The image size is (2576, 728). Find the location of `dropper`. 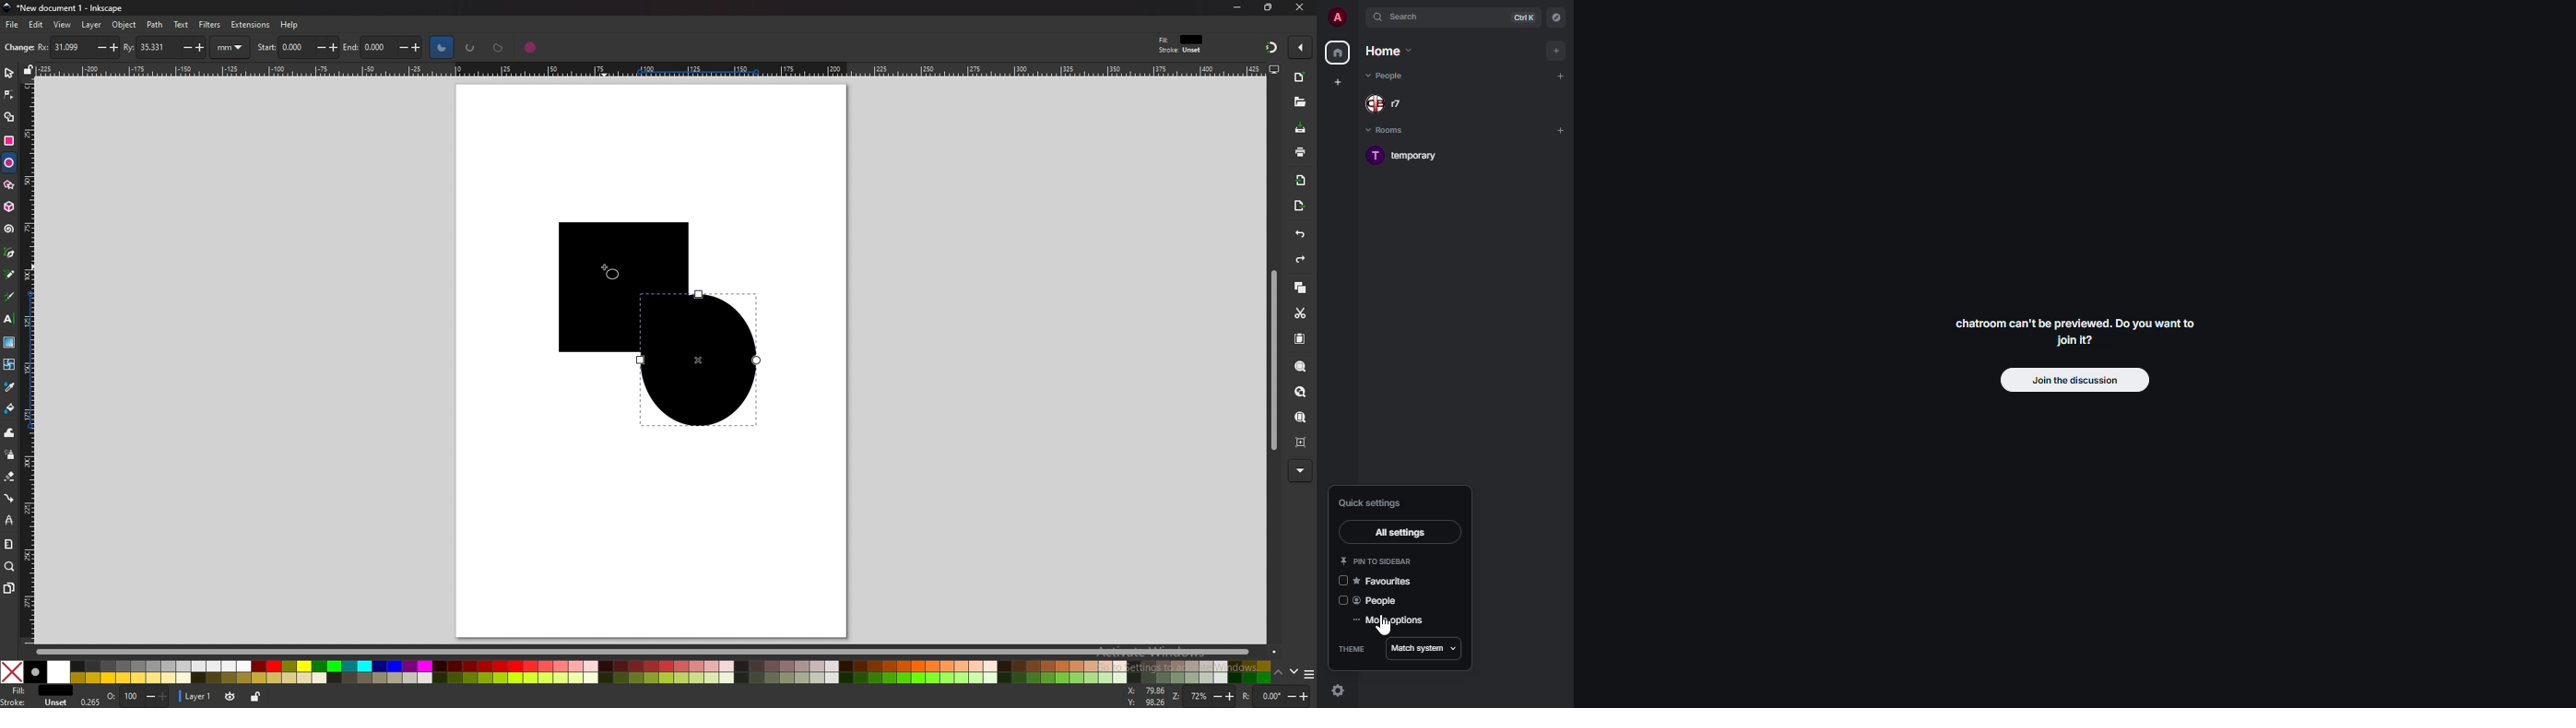

dropper is located at coordinates (10, 388).